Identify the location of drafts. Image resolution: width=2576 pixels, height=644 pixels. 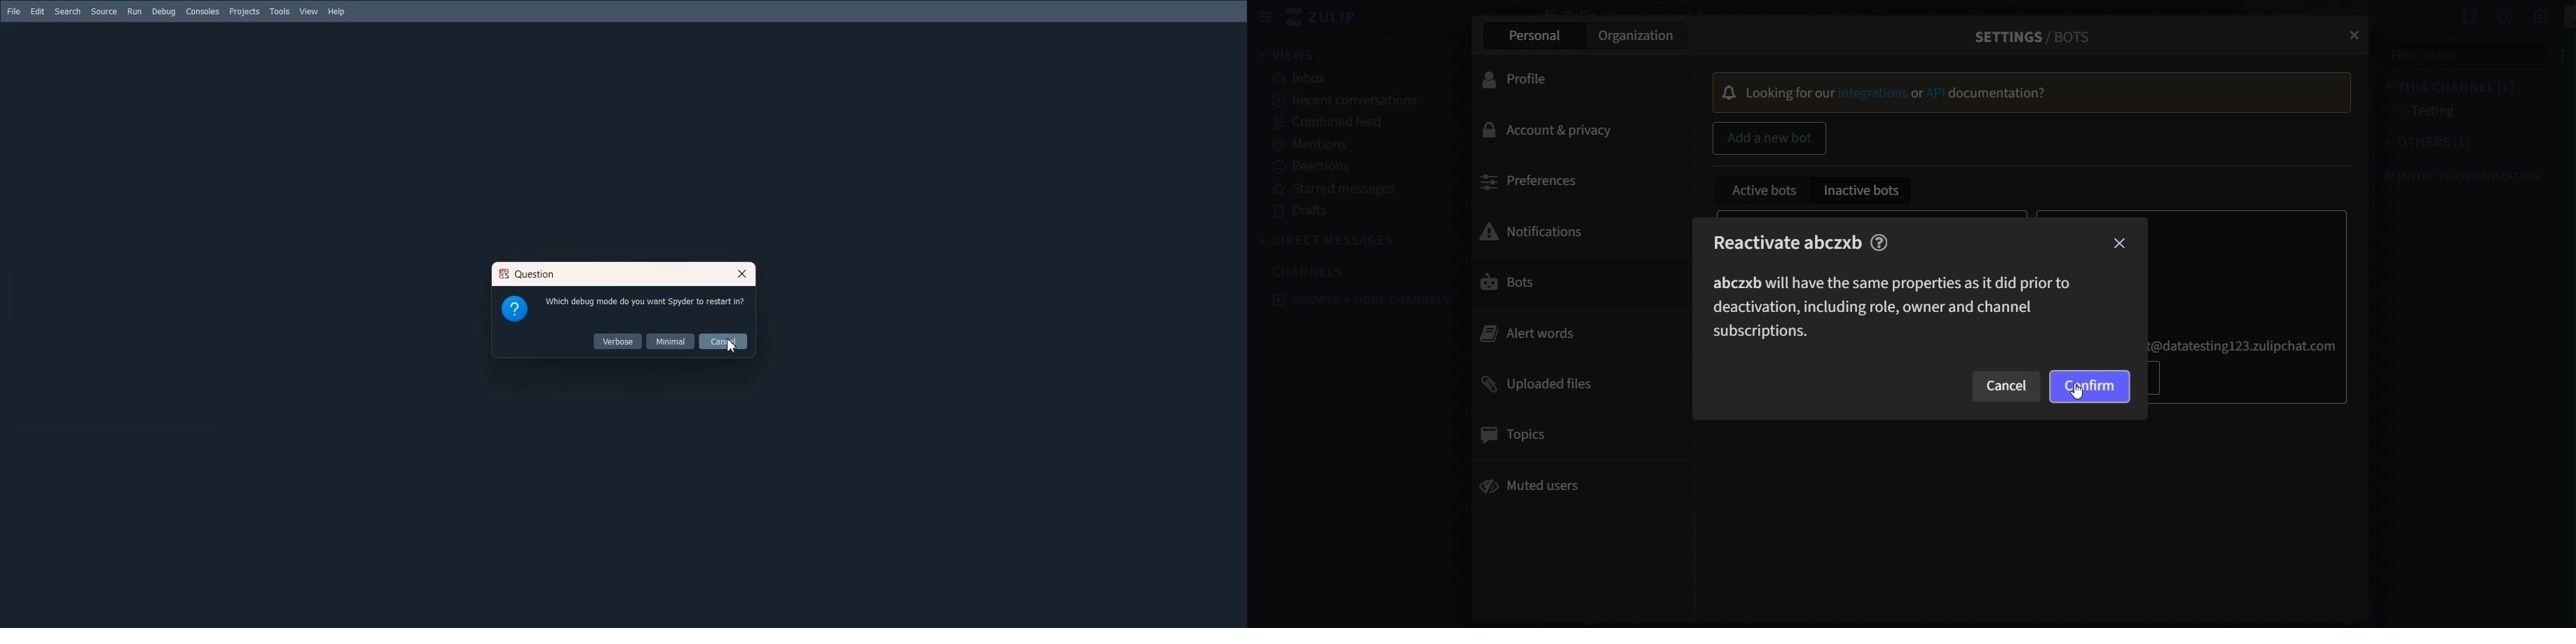
(1306, 212).